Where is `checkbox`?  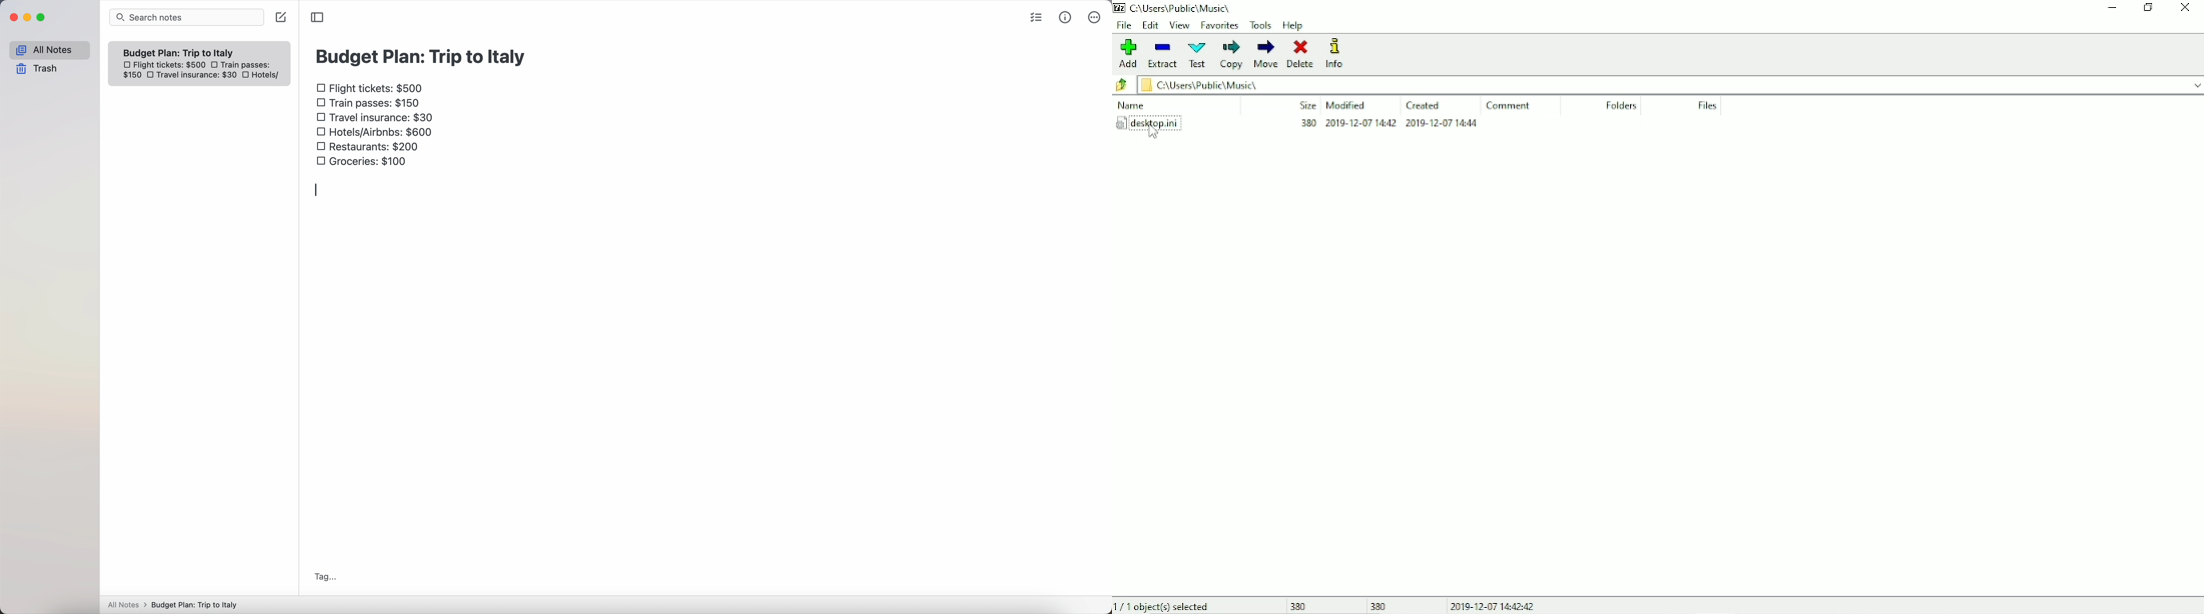
checkbox is located at coordinates (249, 76).